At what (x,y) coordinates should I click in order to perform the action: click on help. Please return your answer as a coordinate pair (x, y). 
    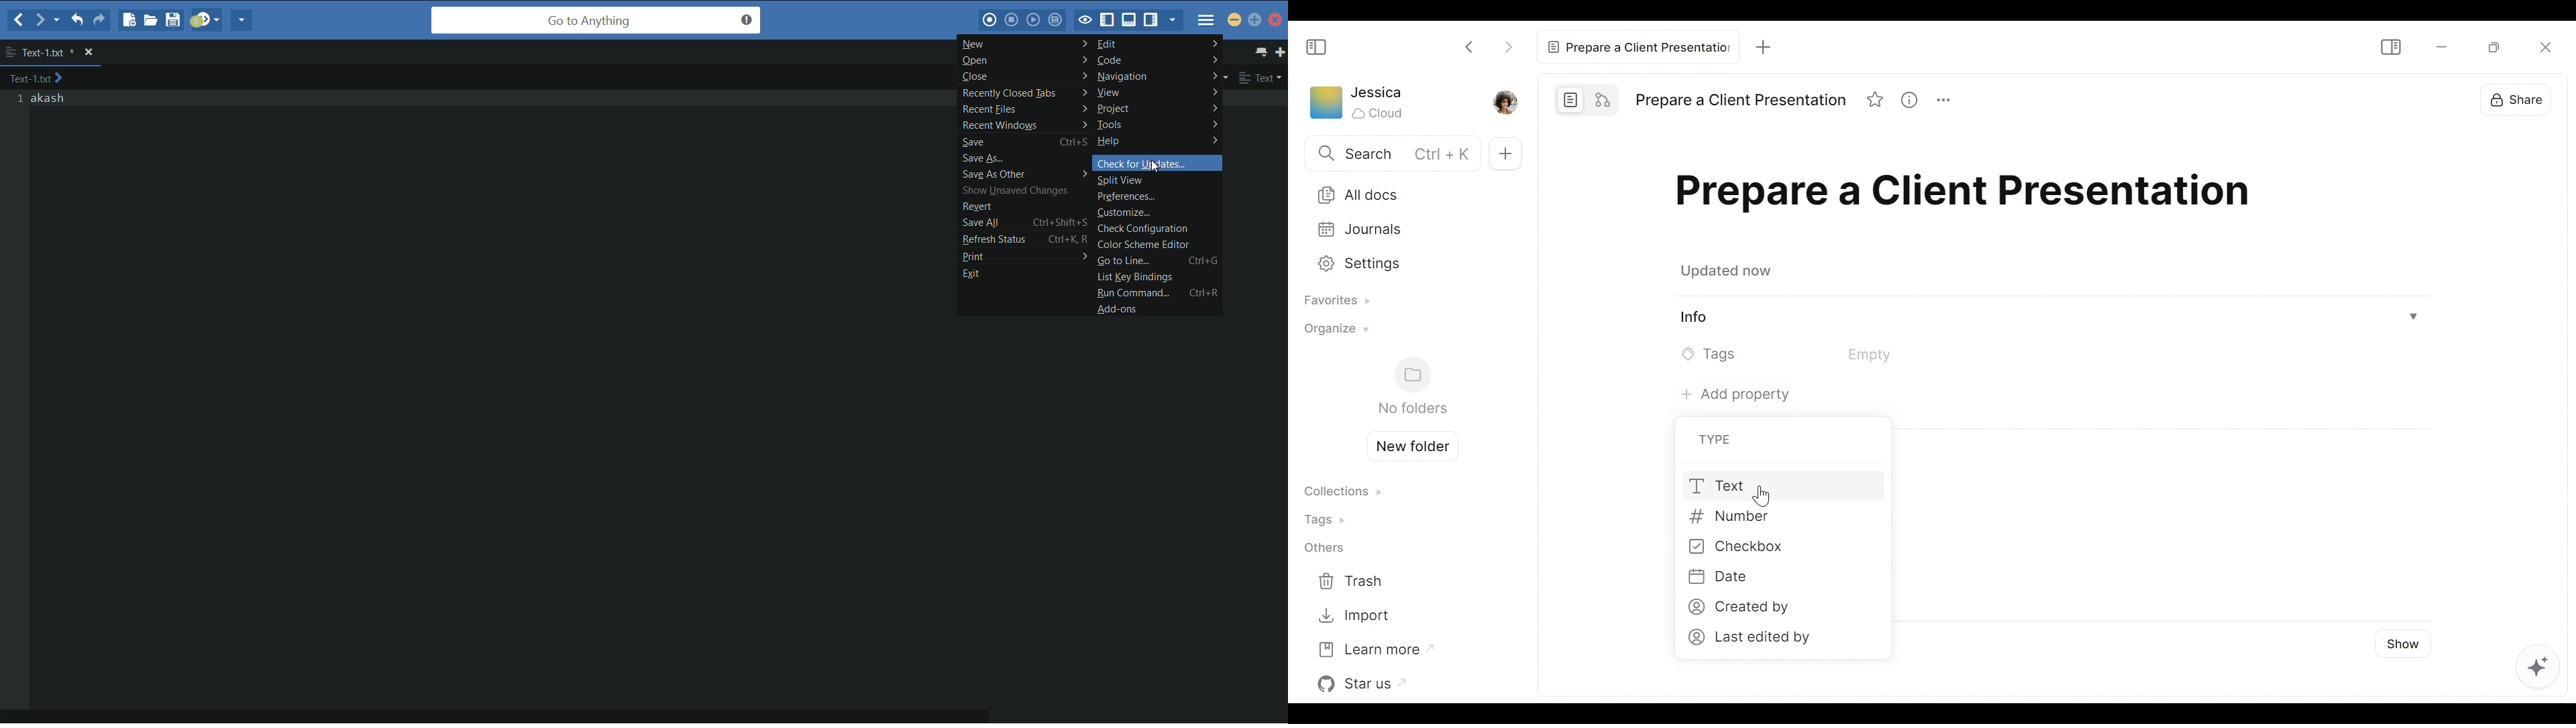
    Looking at the image, I should click on (1156, 141).